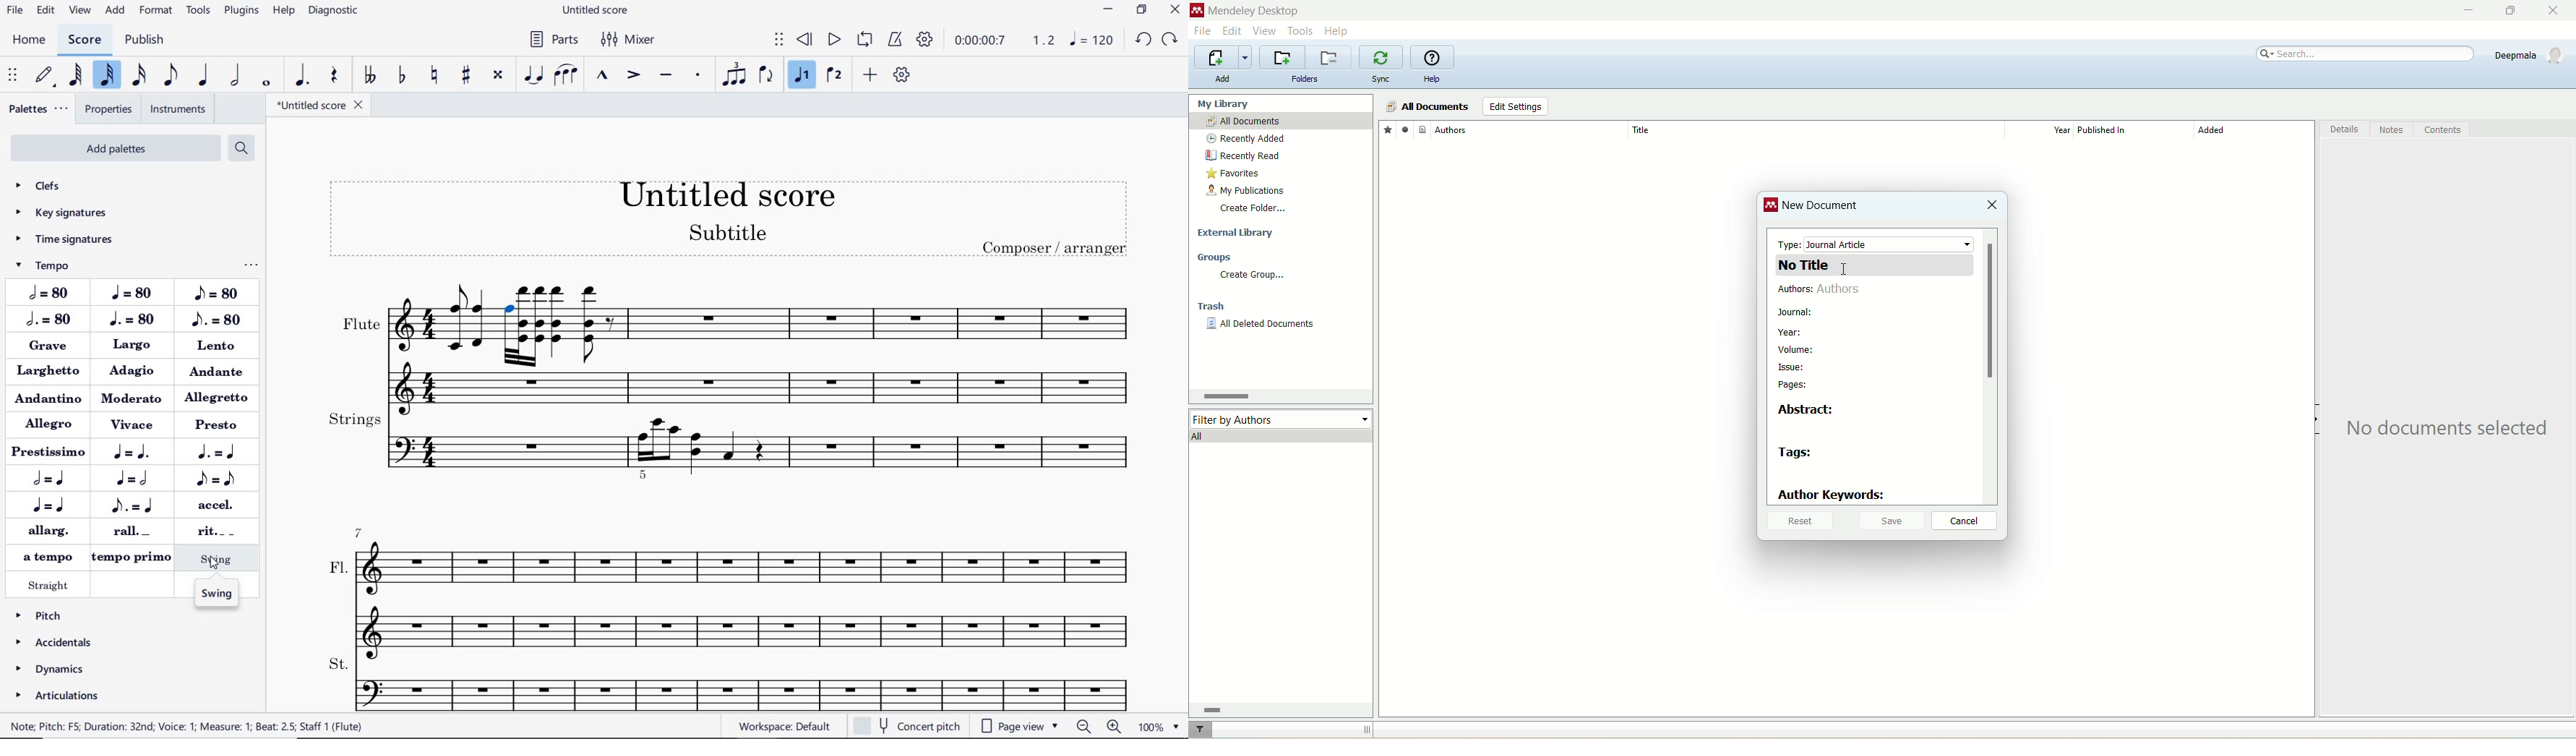 This screenshot has width=2576, height=756. I want to click on read/unread, so click(1403, 129).